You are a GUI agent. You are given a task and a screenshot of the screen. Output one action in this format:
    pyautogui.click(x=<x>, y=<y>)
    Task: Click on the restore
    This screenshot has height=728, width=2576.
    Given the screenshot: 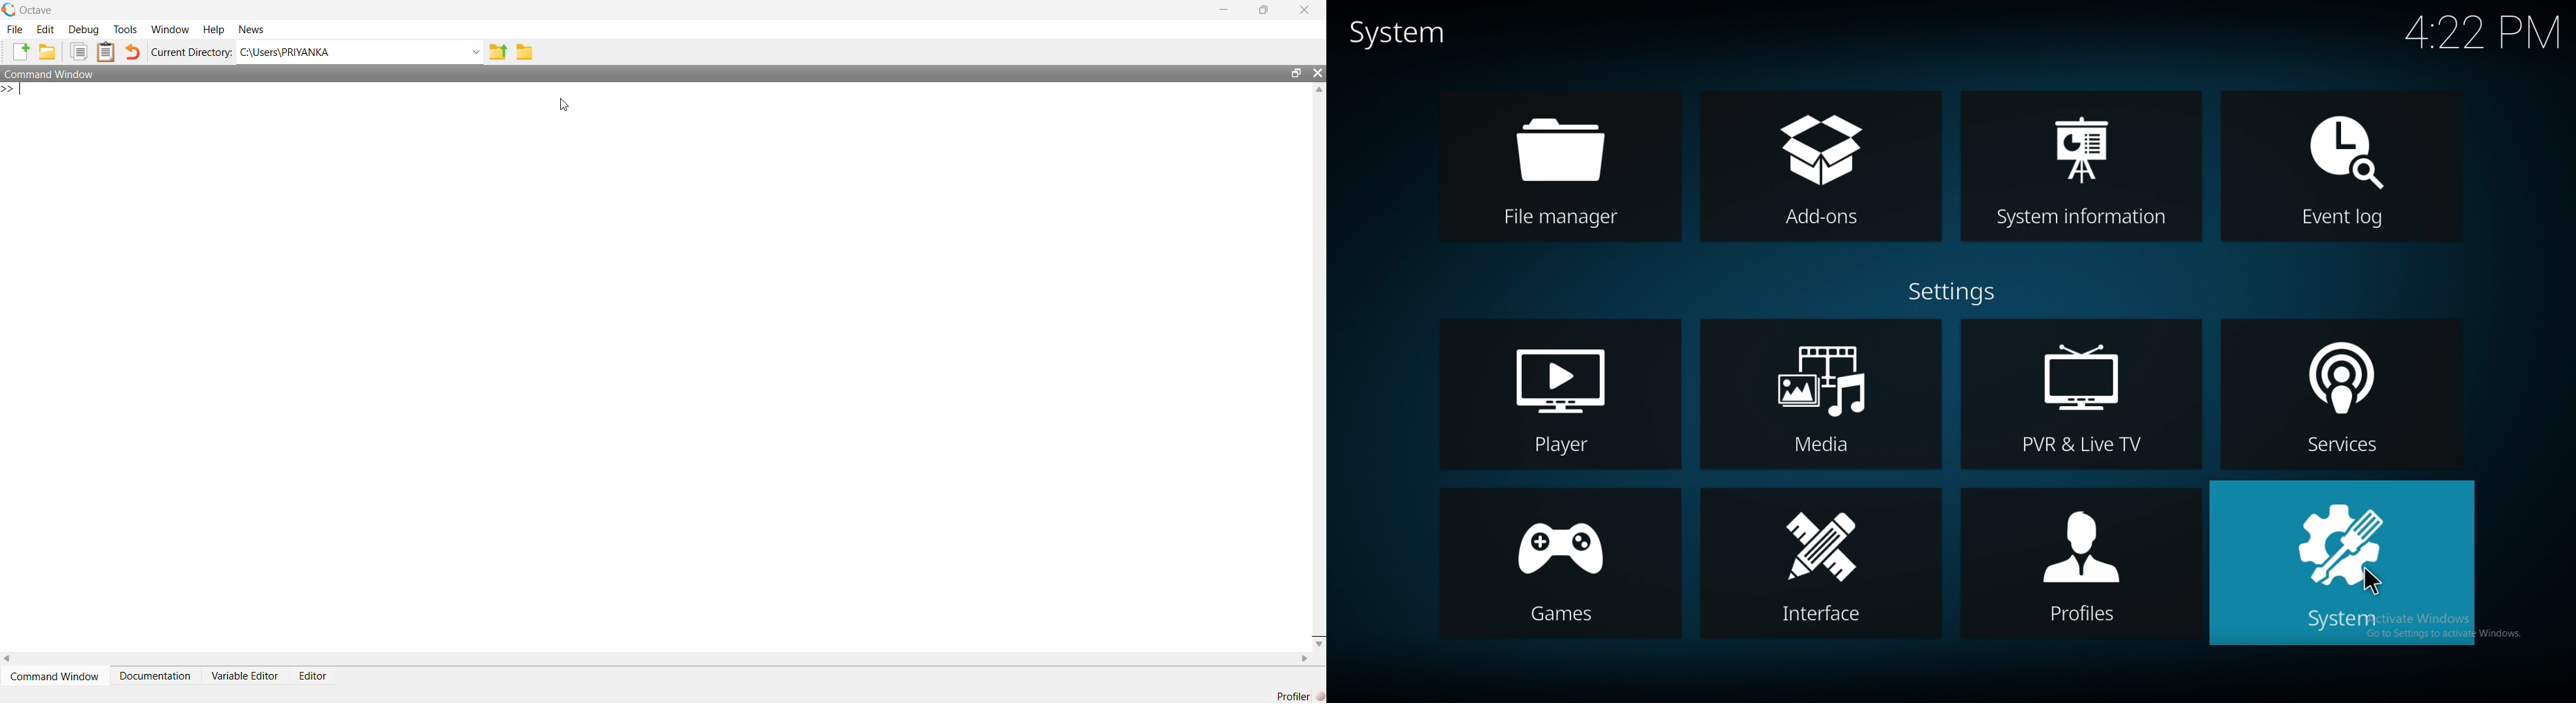 What is the action you would take?
    pyautogui.click(x=1263, y=10)
    